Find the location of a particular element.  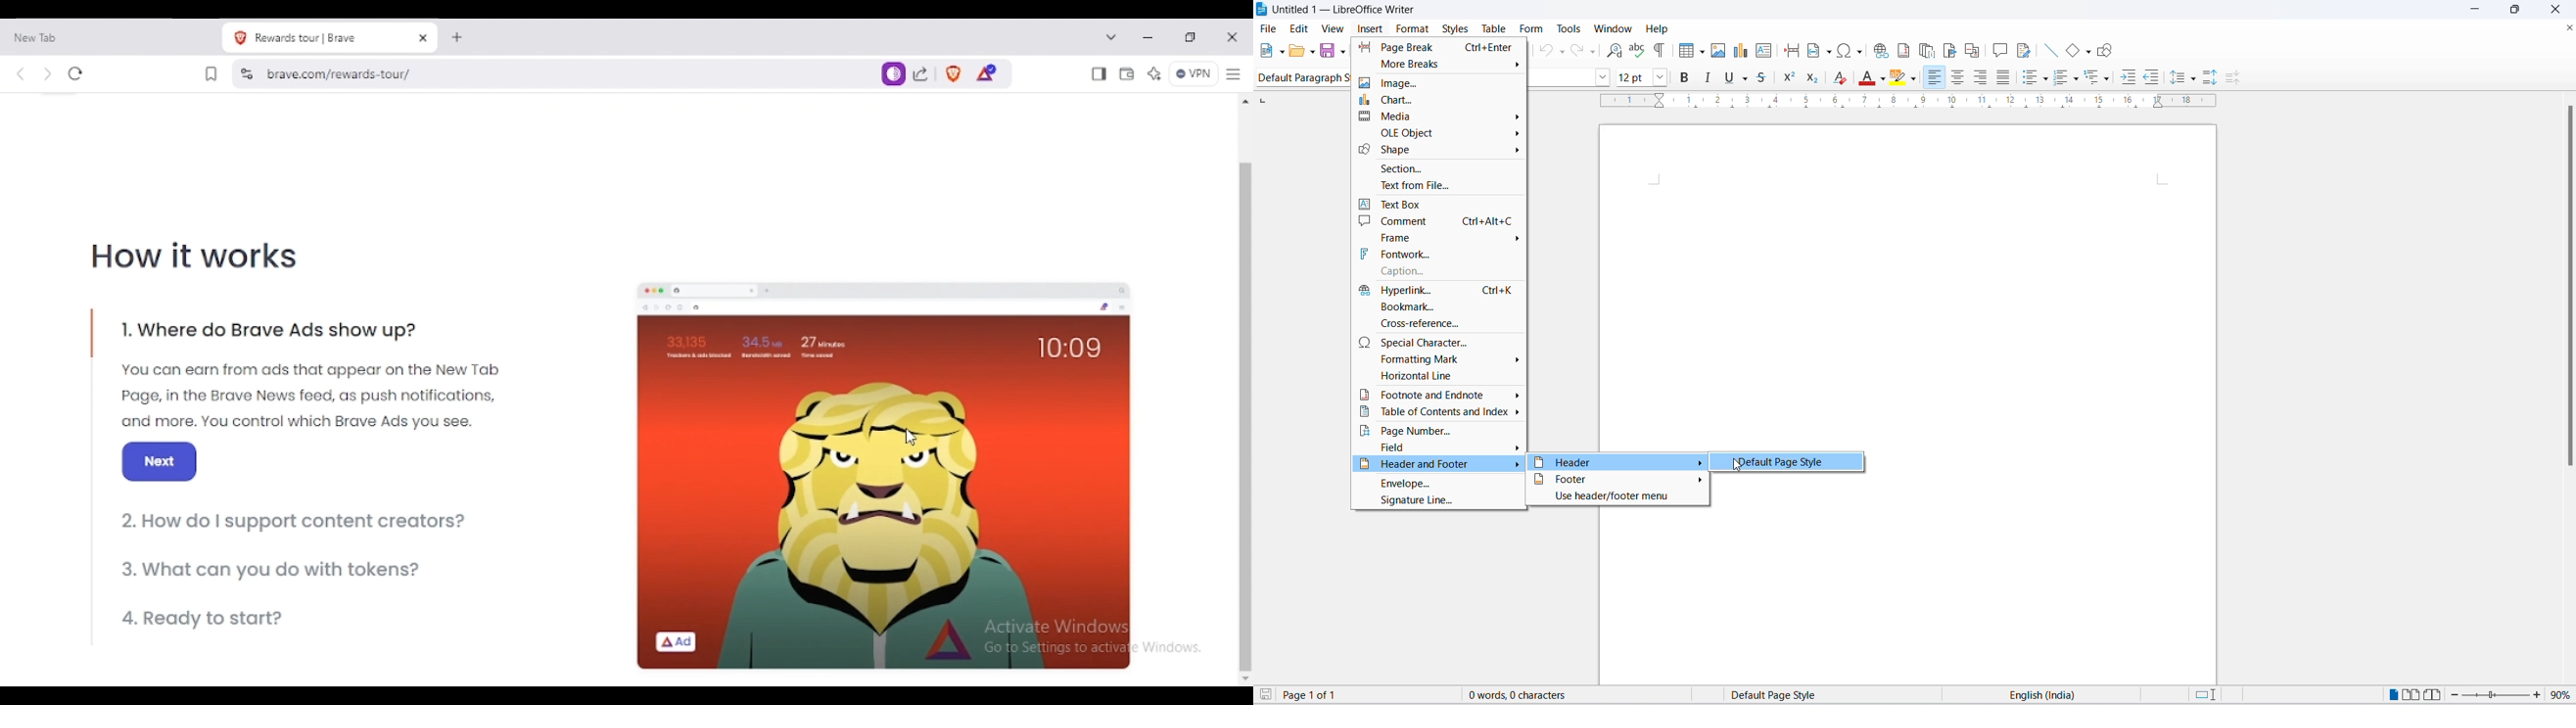

line is located at coordinates (2046, 50).